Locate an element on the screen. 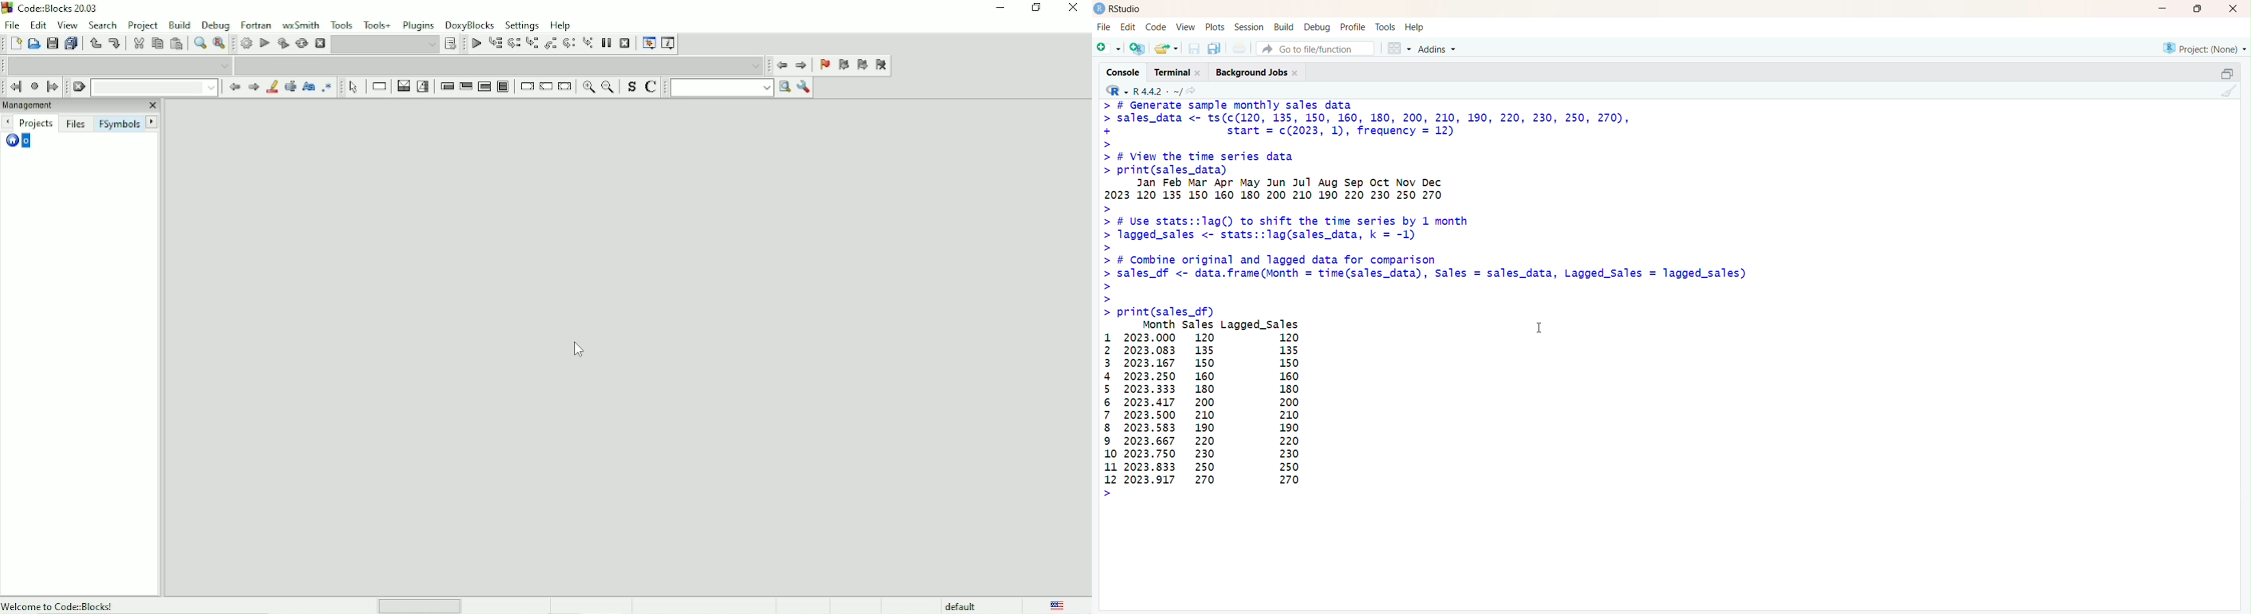 Image resolution: width=2268 pixels, height=616 pixels. Show options window is located at coordinates (803, 87).